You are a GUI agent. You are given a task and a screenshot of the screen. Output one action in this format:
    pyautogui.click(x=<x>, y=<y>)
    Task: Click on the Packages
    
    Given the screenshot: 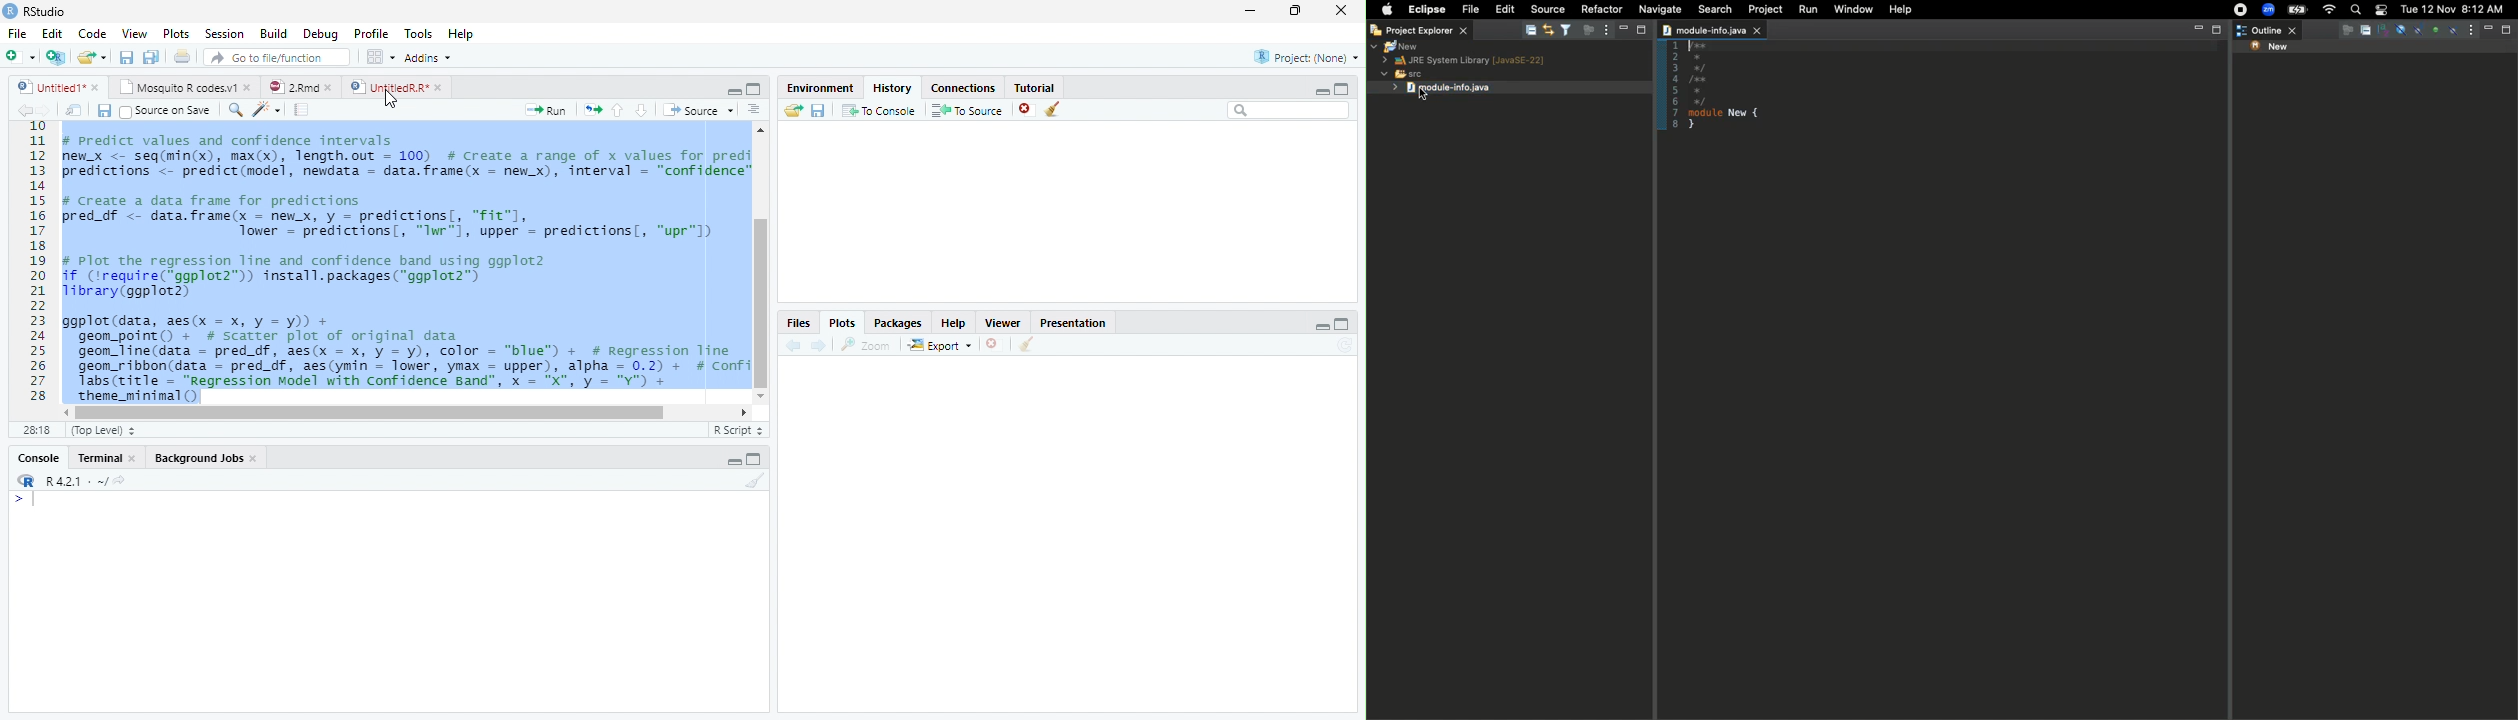 What is the action you would take?
    pyautogui.click(x=896, y=320)
    